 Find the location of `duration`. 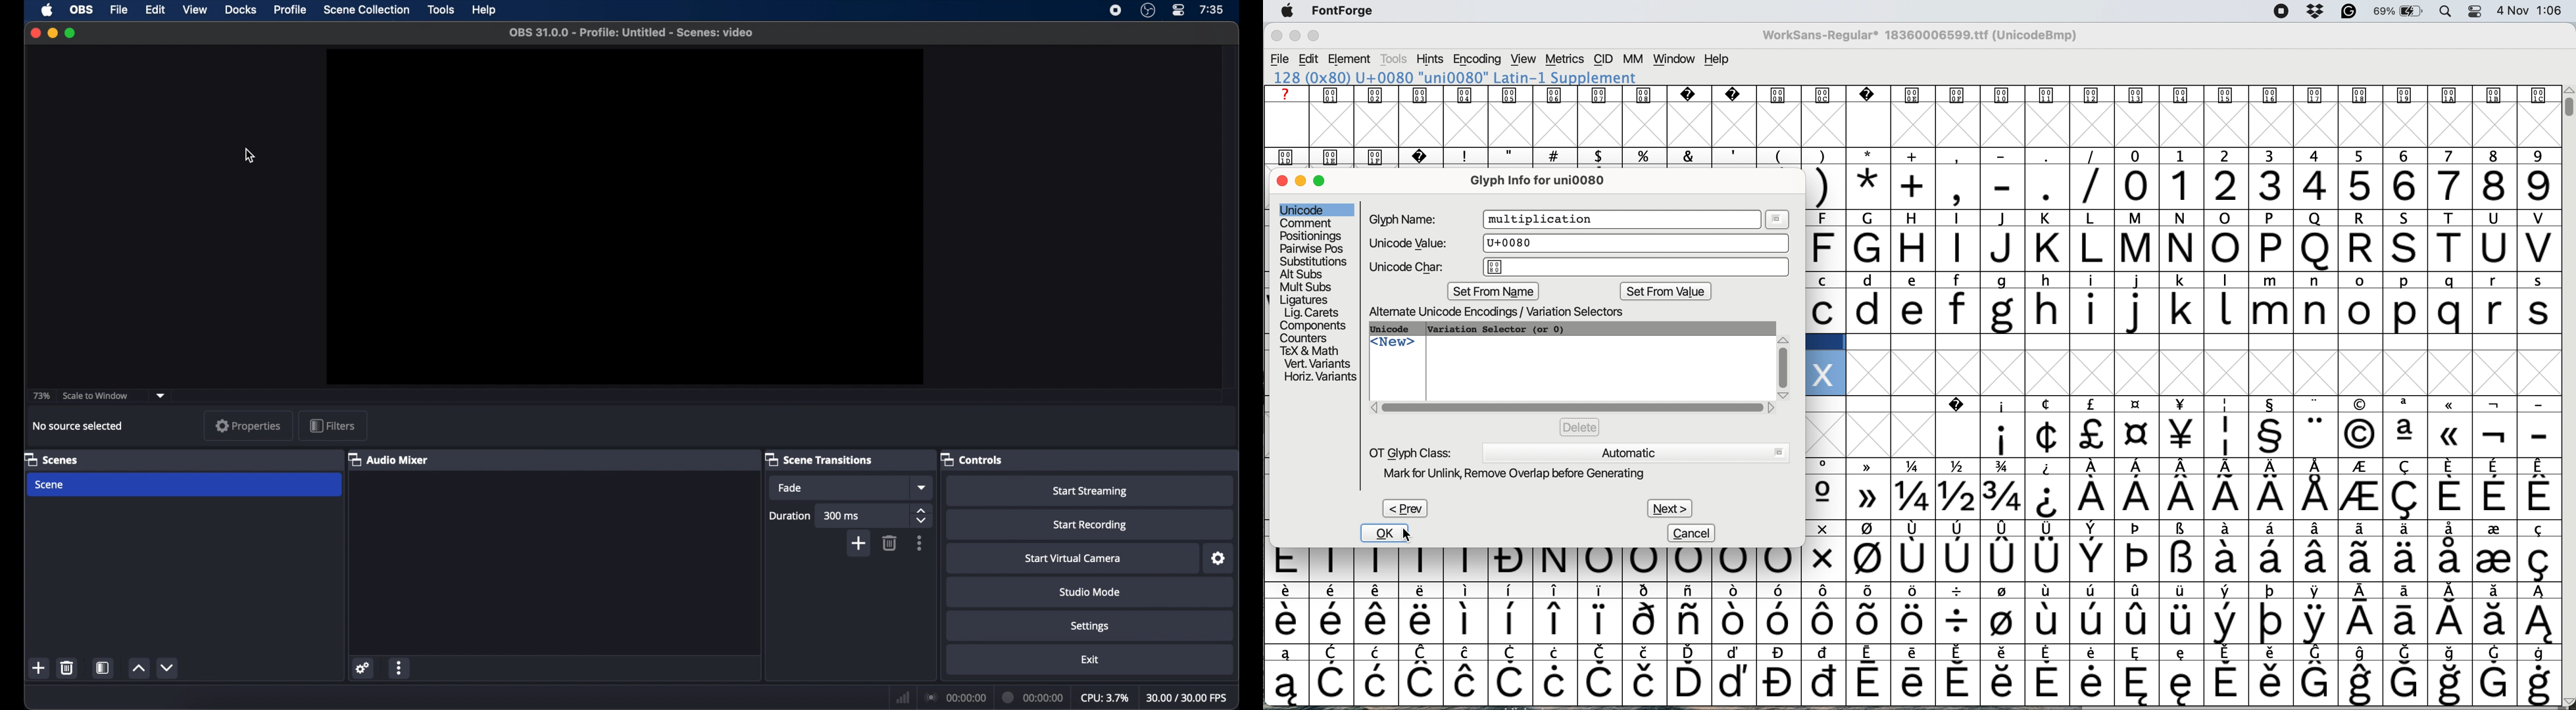

duration is located at coordinates (1034, 698).